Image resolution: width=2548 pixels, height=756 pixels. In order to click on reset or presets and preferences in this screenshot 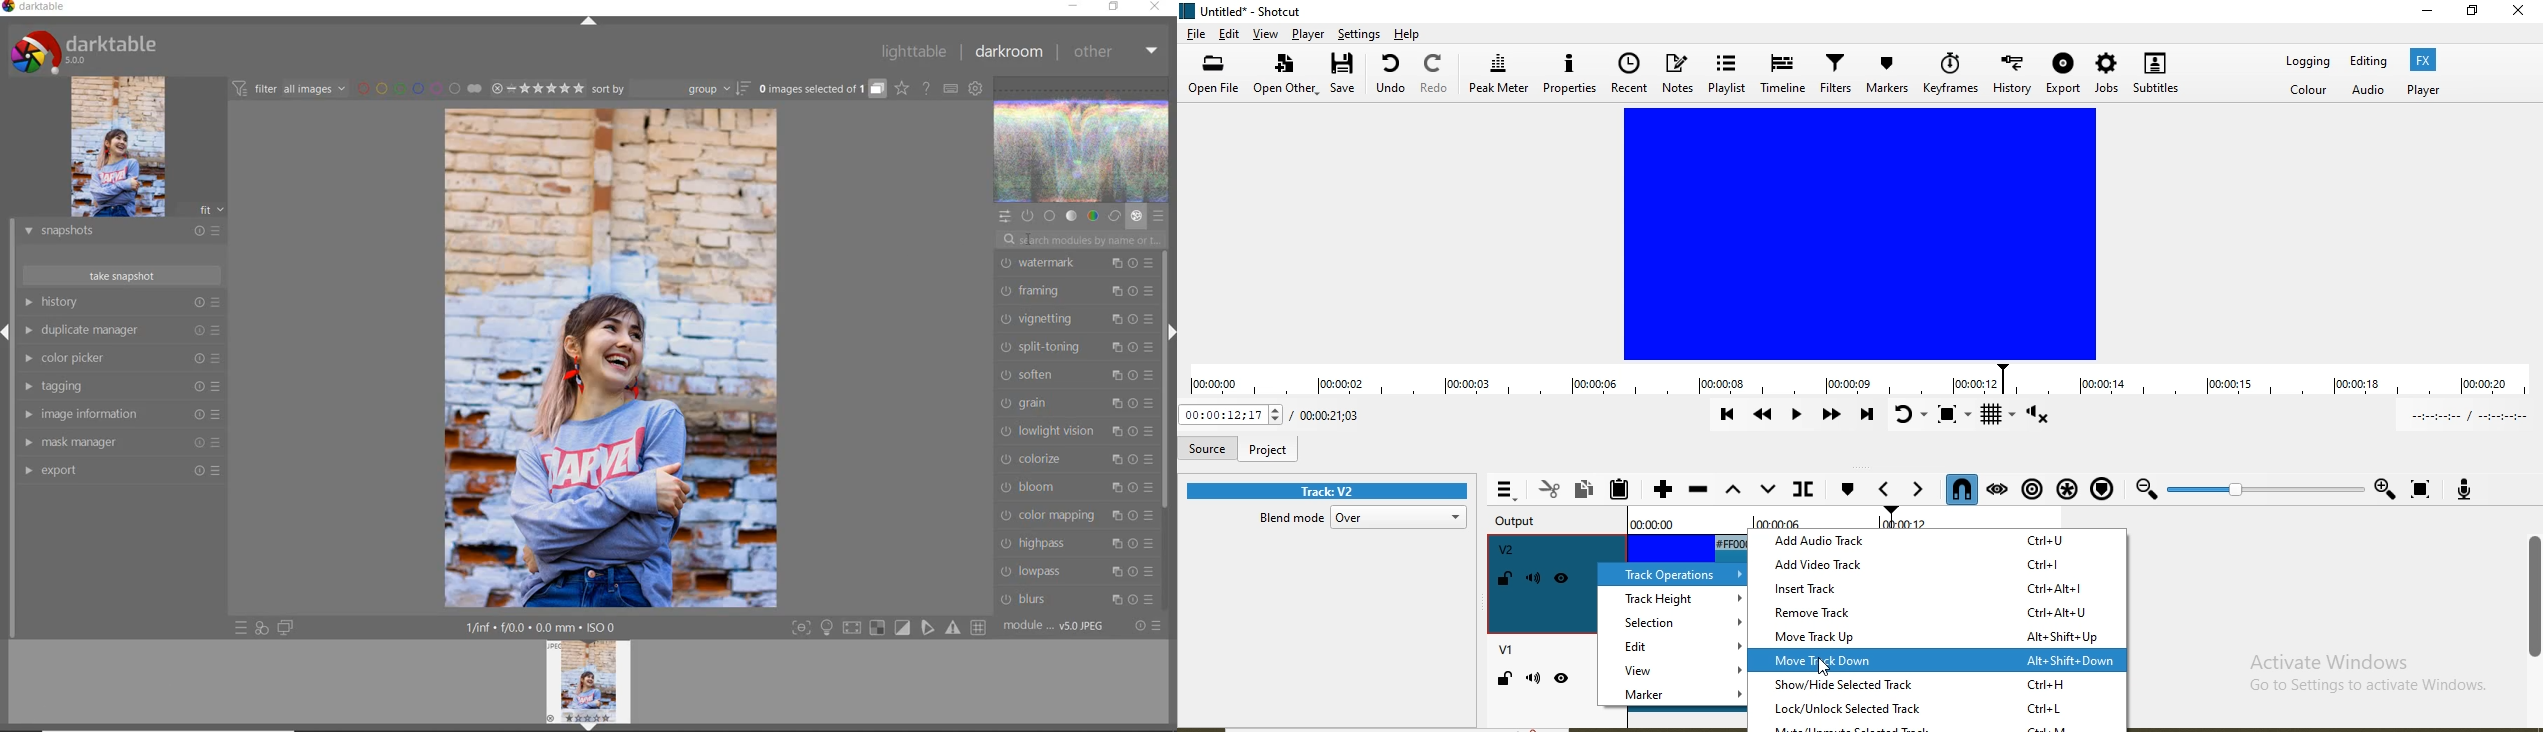, I will do `click(1150, 626)`.